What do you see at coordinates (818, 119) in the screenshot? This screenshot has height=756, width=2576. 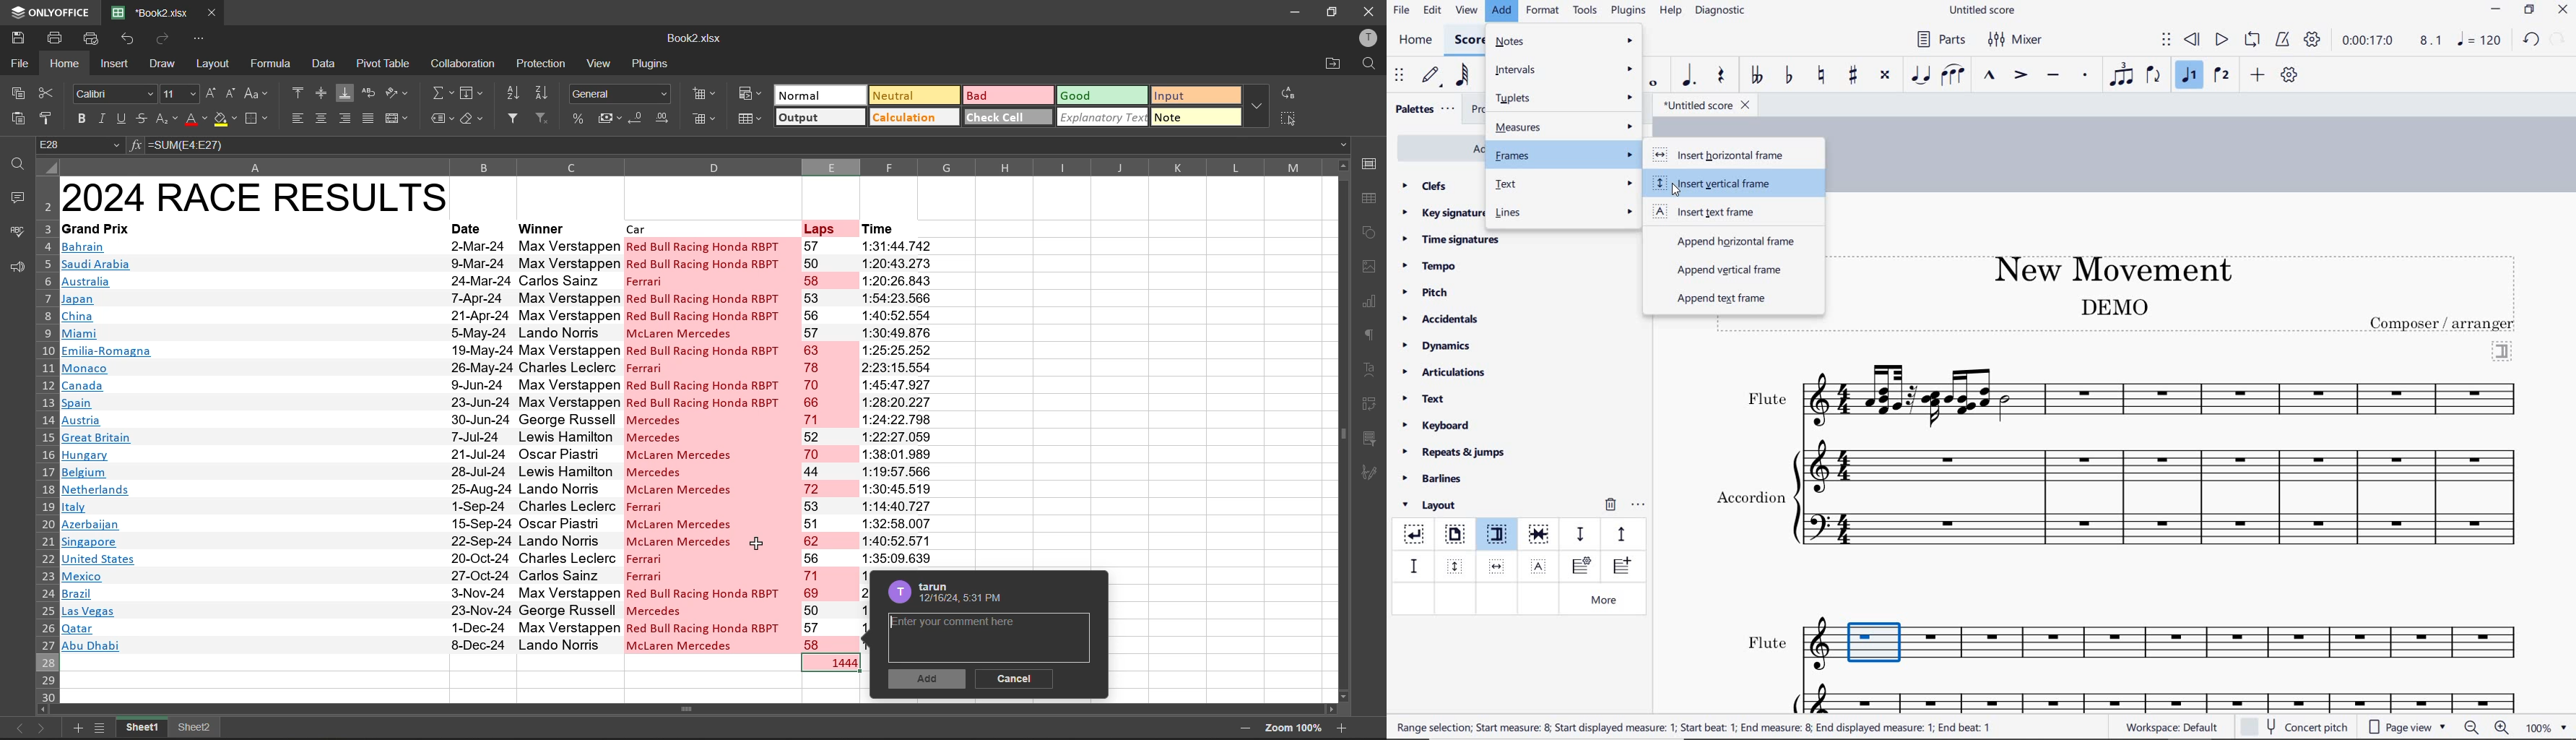 I see `output` at bounding box center [818, 119].